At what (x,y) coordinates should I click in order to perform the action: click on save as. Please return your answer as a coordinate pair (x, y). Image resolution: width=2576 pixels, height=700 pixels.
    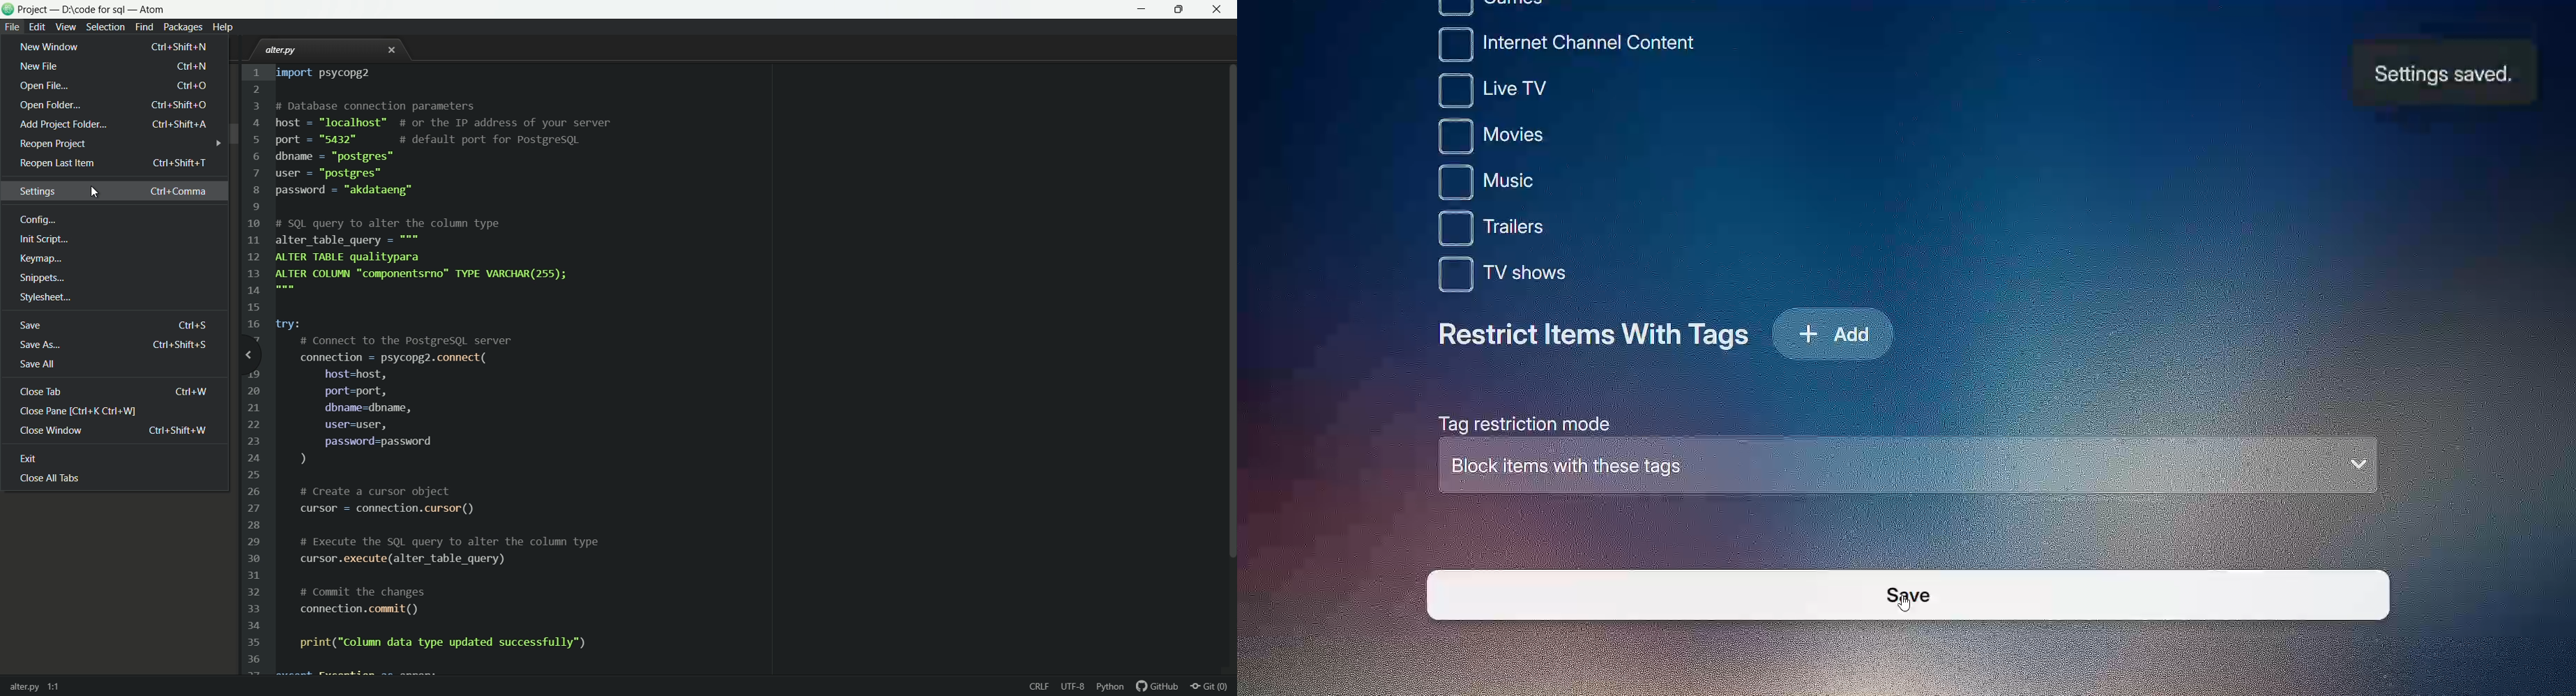
    Looking at the image, I should click on (113, 345).